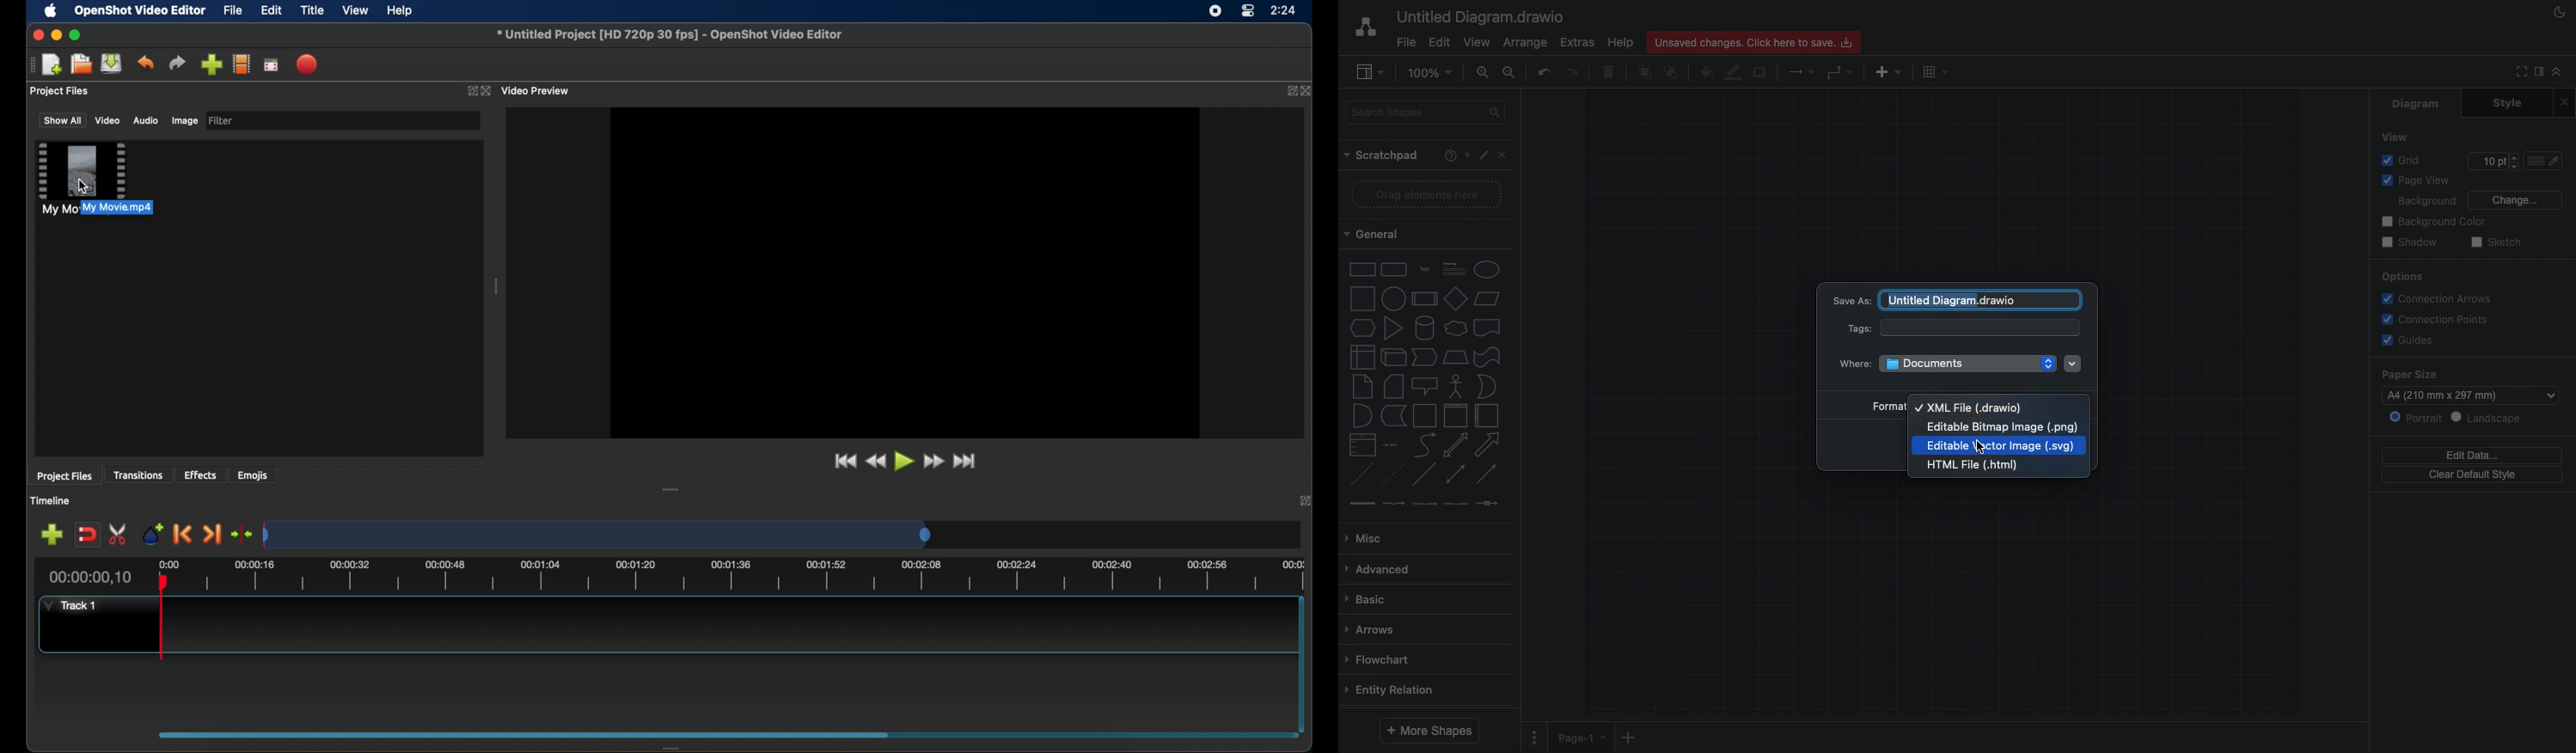 Image resolution: width=2576 pixels, height=756 pixels. What do you see at coordinates (2432, 222) in the screenshot?
I see `Background color` at bounding box center [2432, 222].